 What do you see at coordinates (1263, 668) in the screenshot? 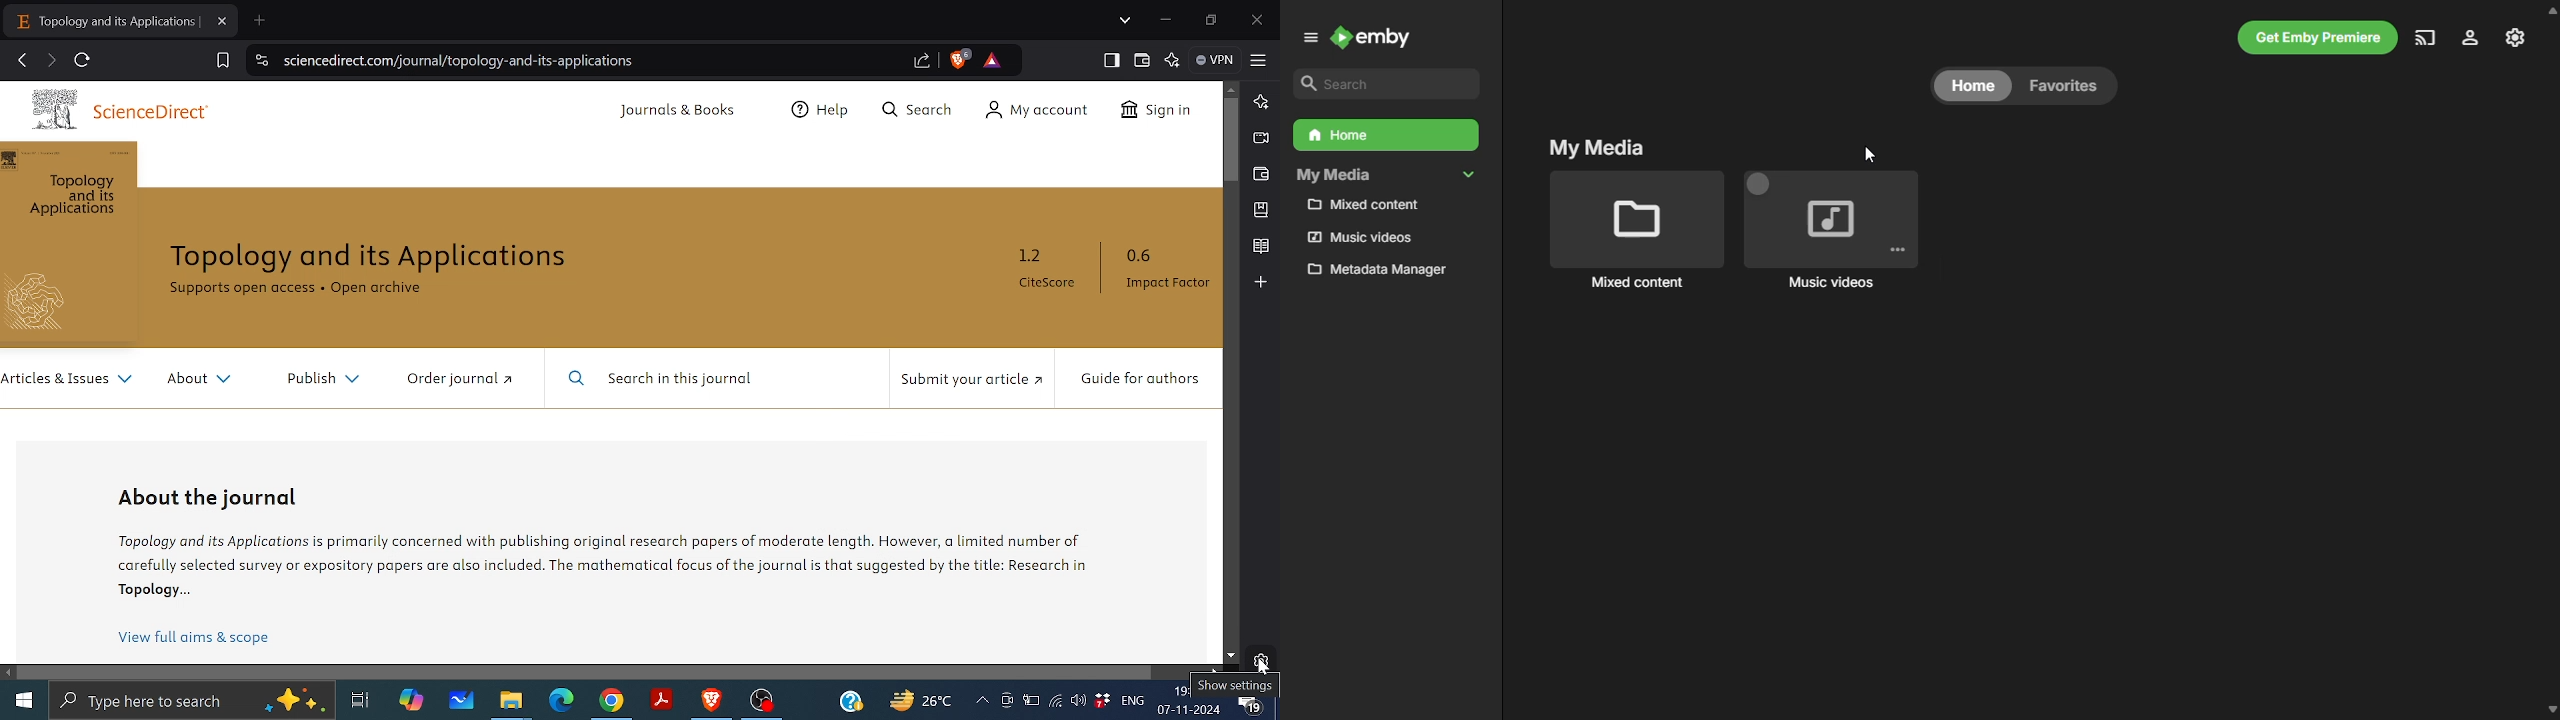
I see `cursor` at bounding box center [1263, 668].